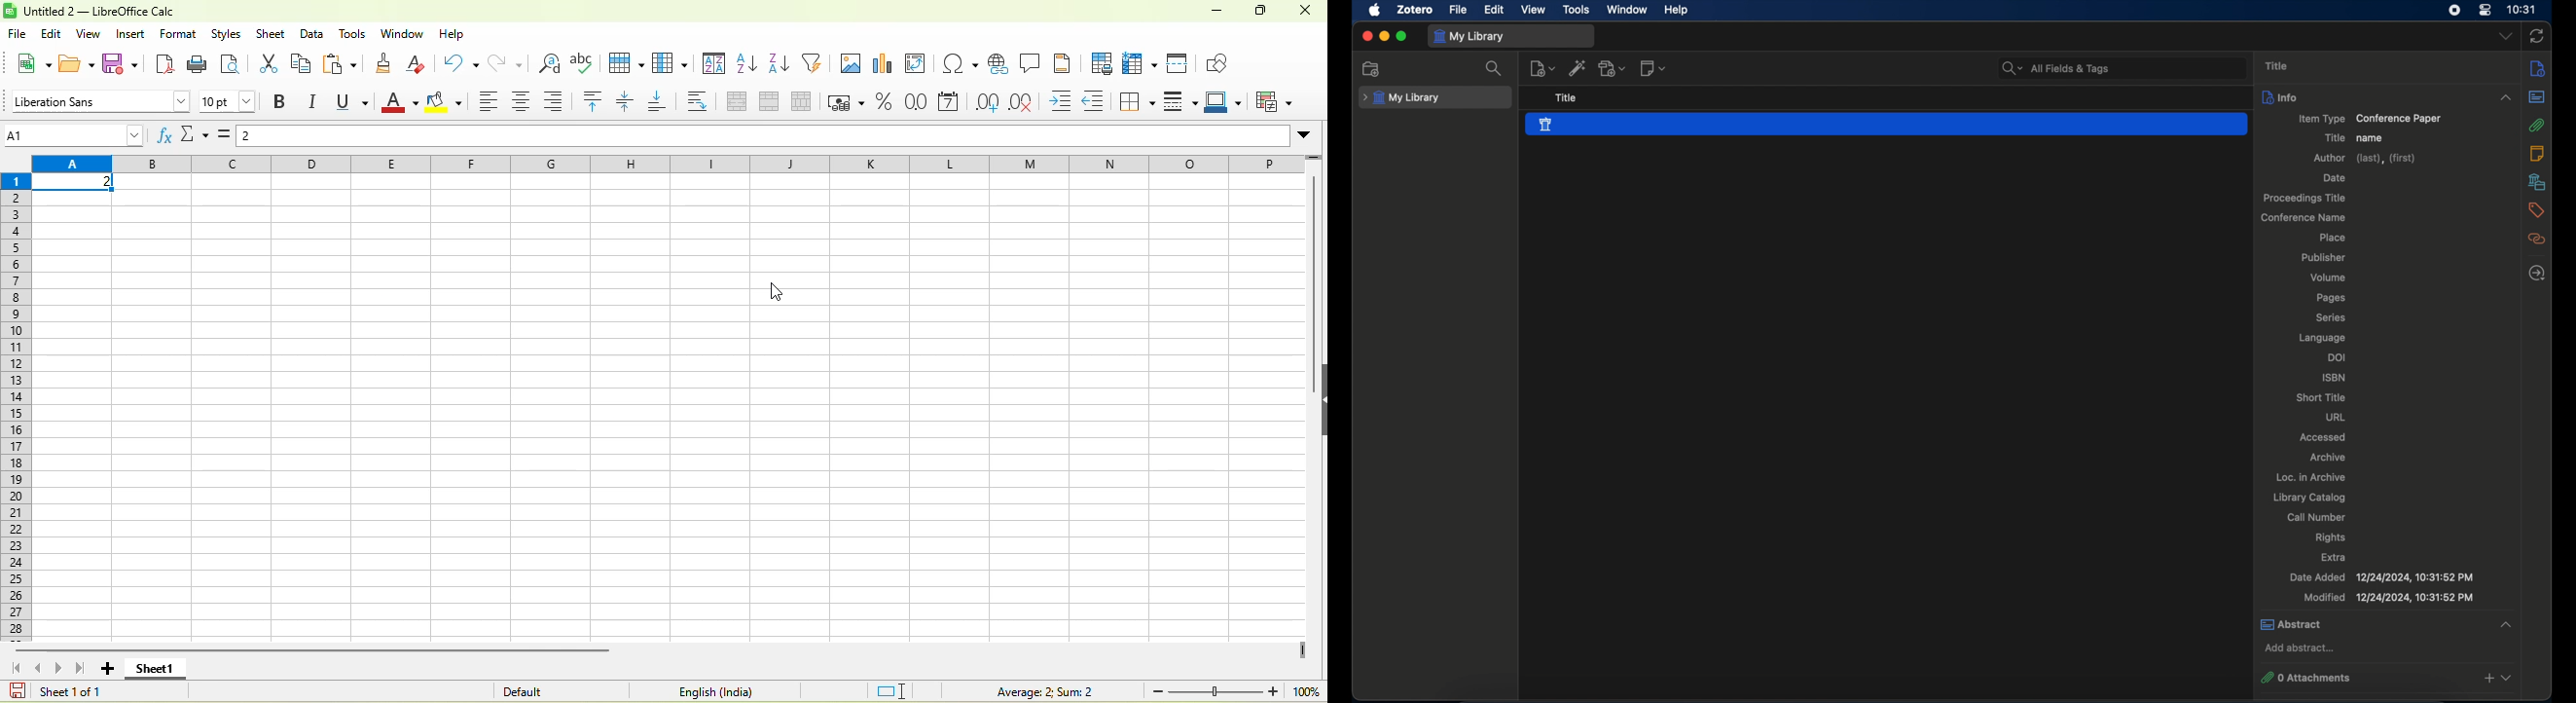 The height and width of the screenshot is (728, 2576). I want to click on add decimal, so click(991, 102).